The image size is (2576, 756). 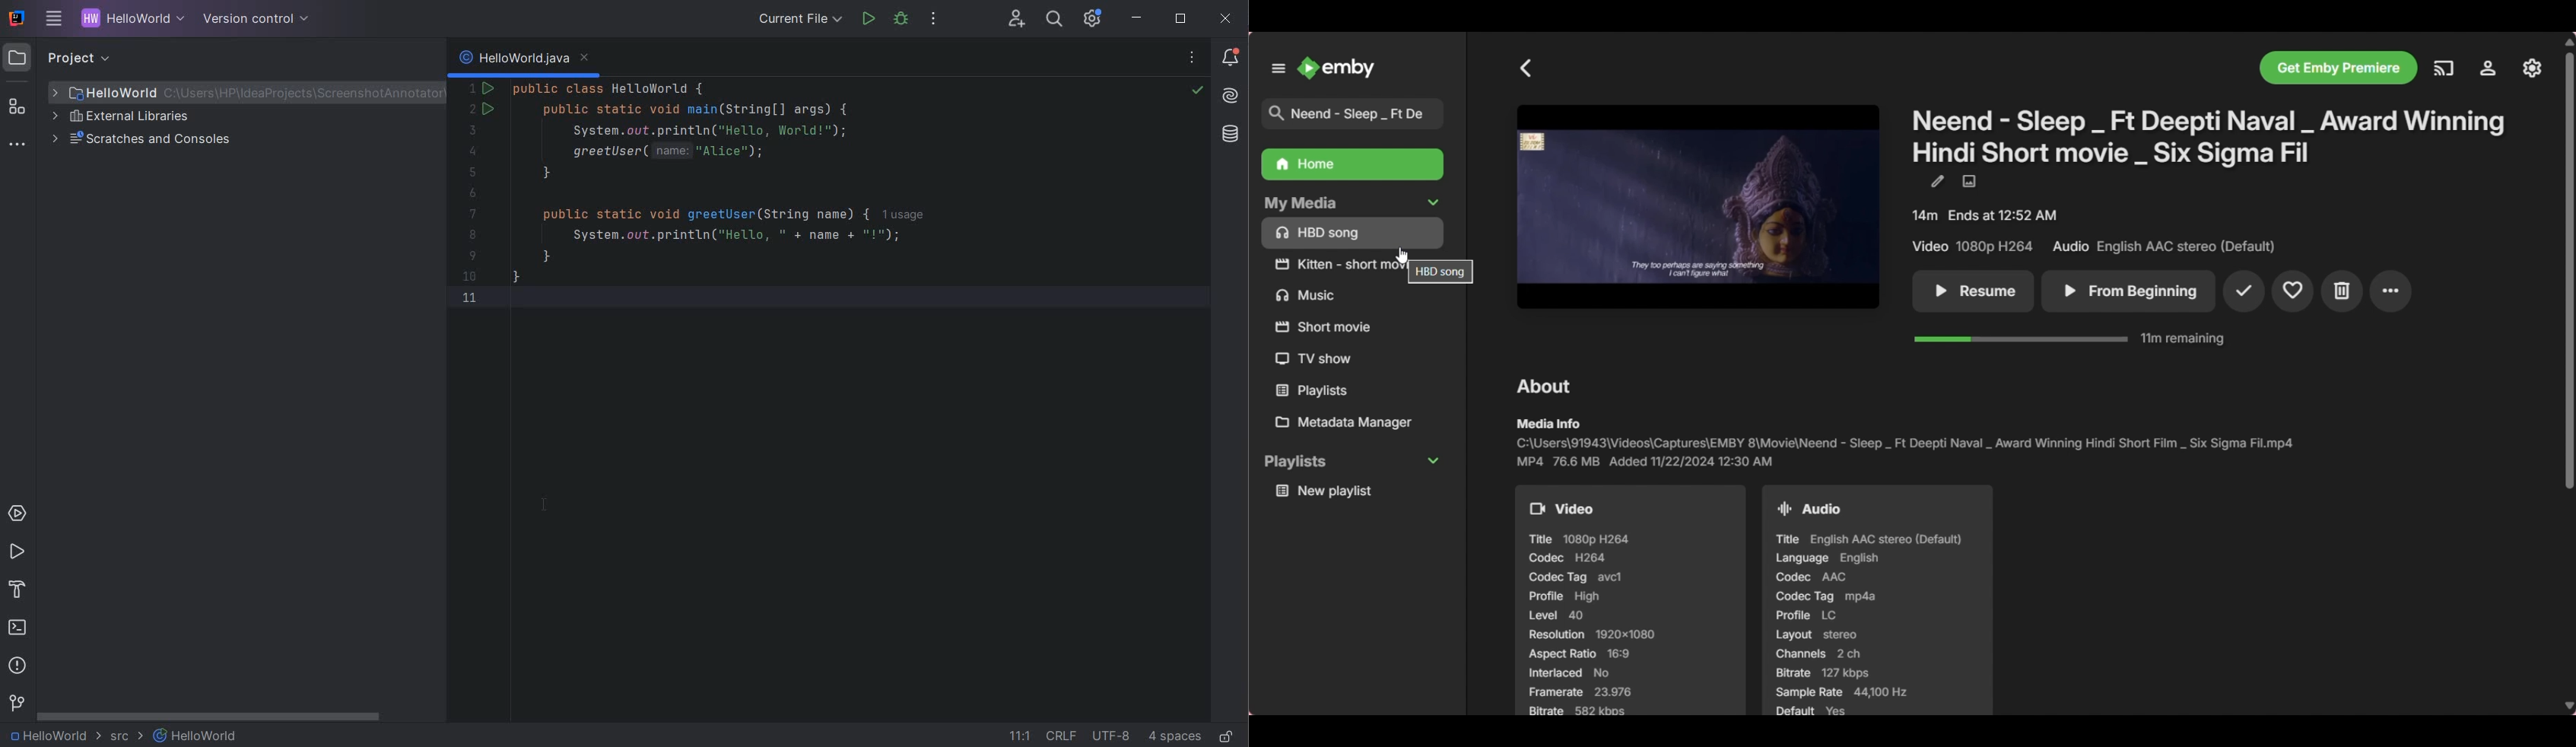 I want to click on More settings, so click(x=2392, y=291).